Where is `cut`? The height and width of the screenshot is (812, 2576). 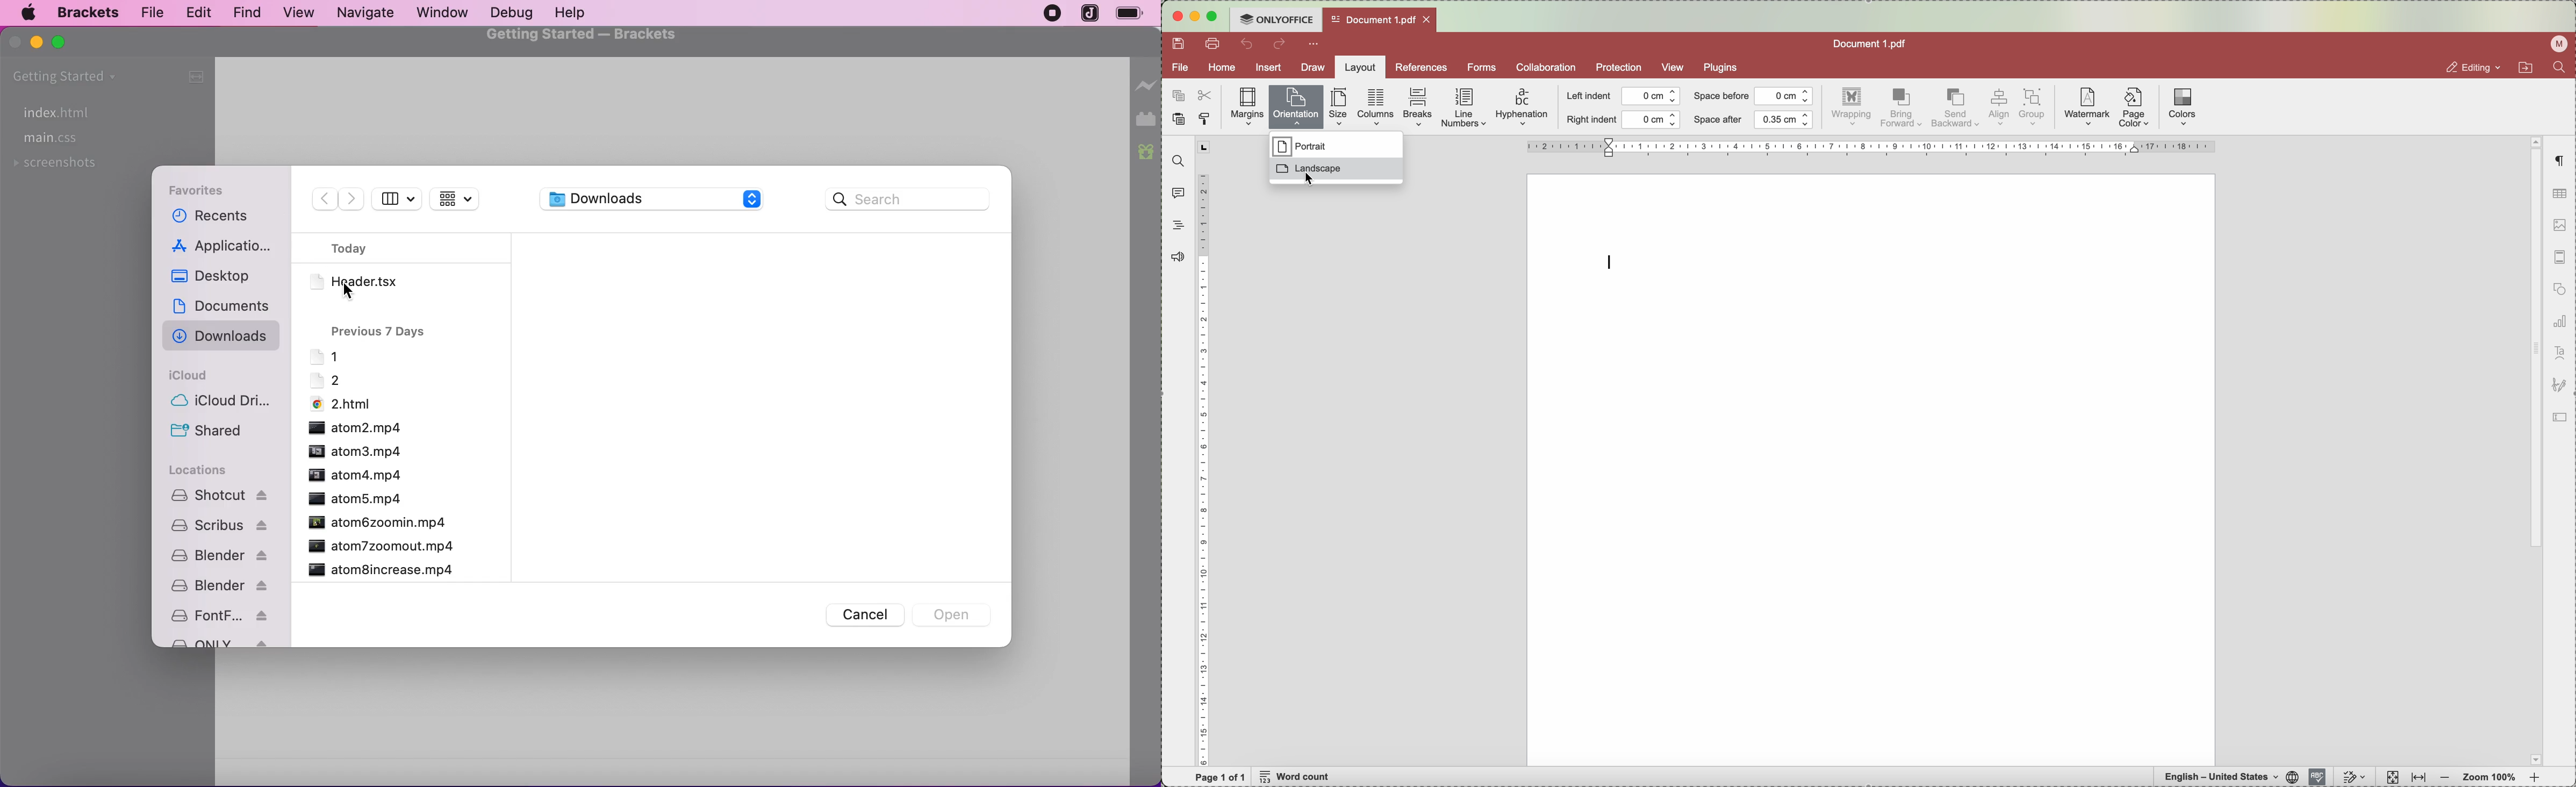
cut is located at coordinates (1207, 94).